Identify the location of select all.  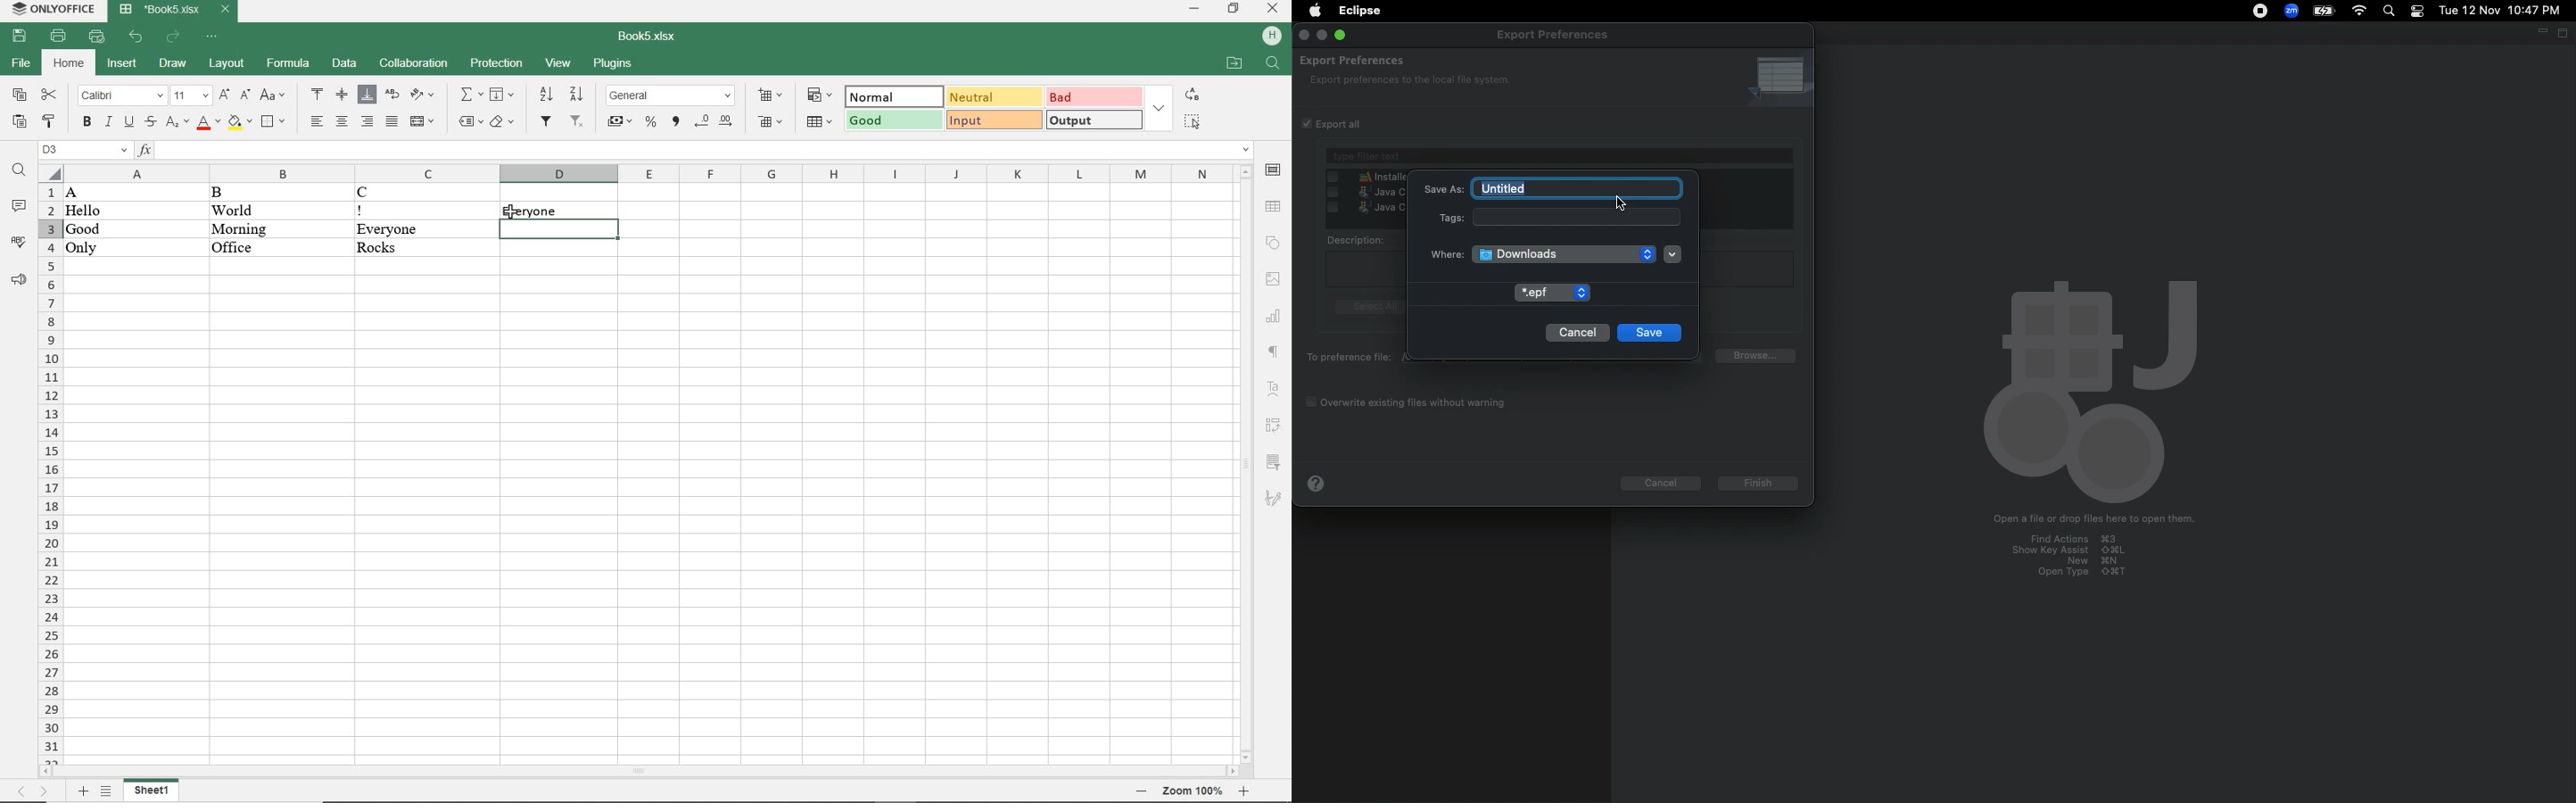
(1191, 123).